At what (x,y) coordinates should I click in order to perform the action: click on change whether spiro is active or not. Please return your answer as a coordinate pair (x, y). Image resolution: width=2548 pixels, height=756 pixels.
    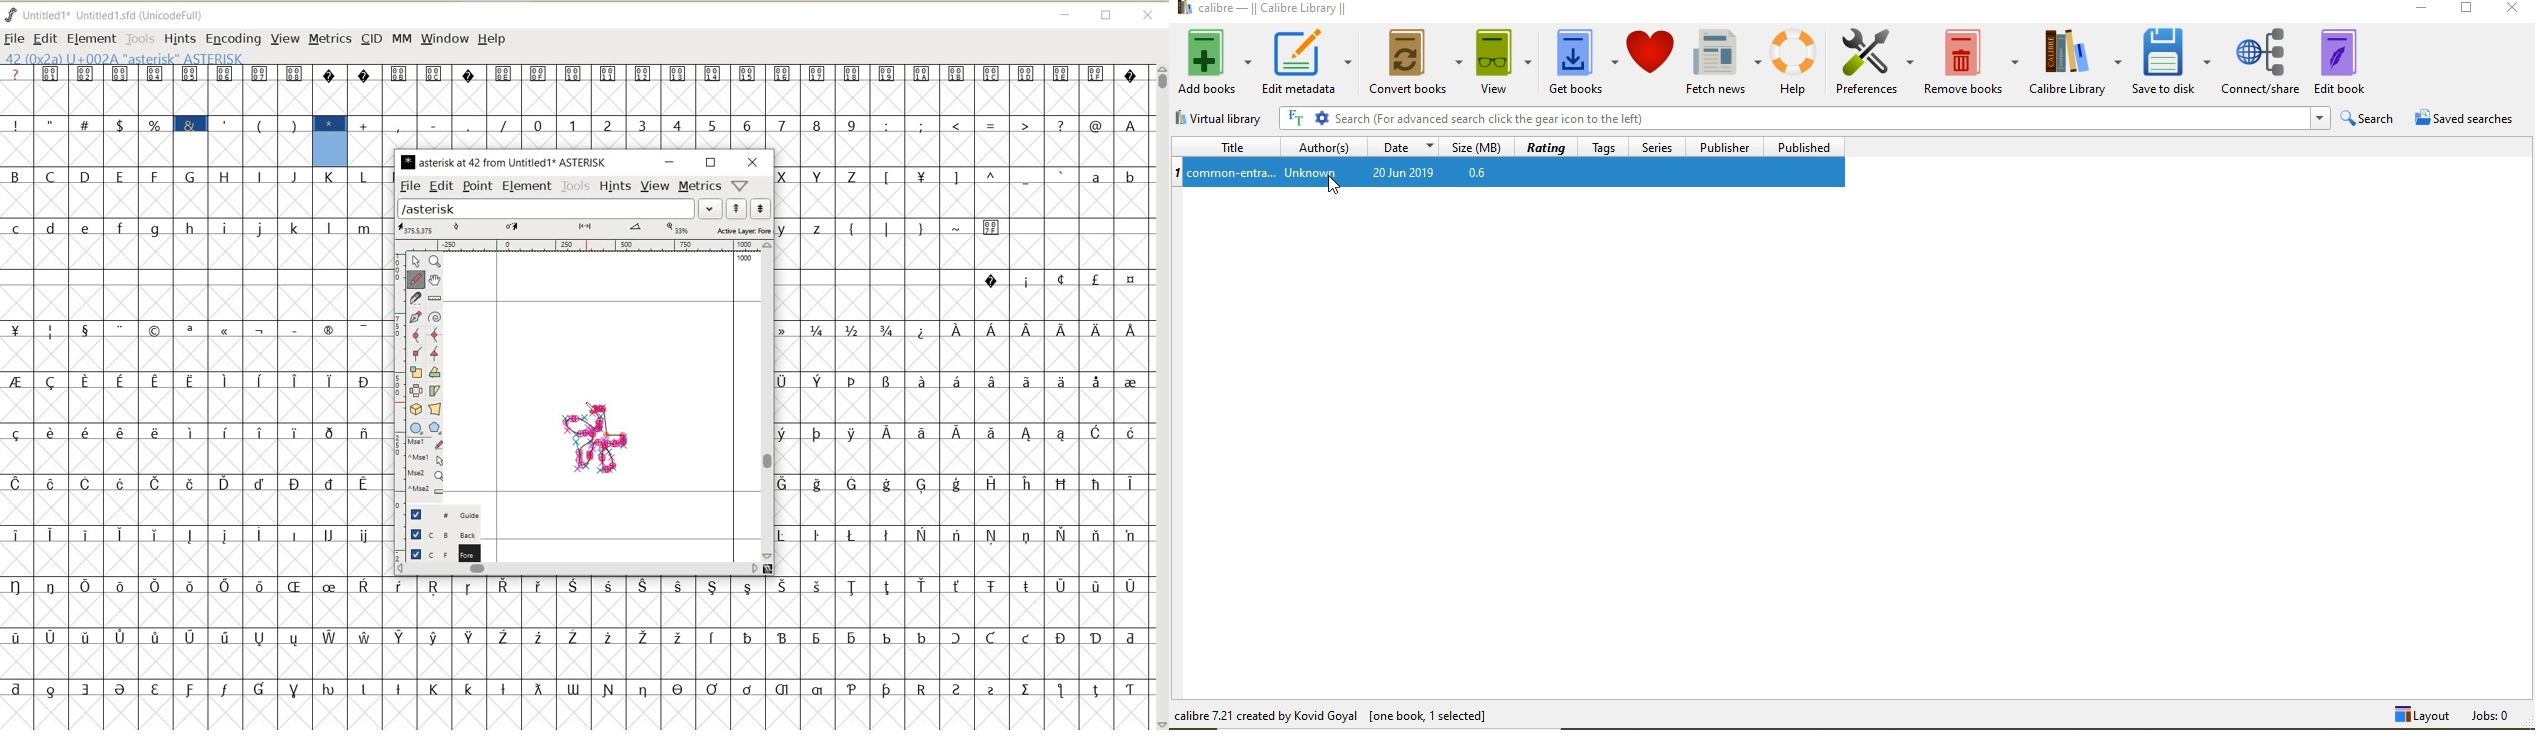
    Looking at the image, I should click on (436, 316).